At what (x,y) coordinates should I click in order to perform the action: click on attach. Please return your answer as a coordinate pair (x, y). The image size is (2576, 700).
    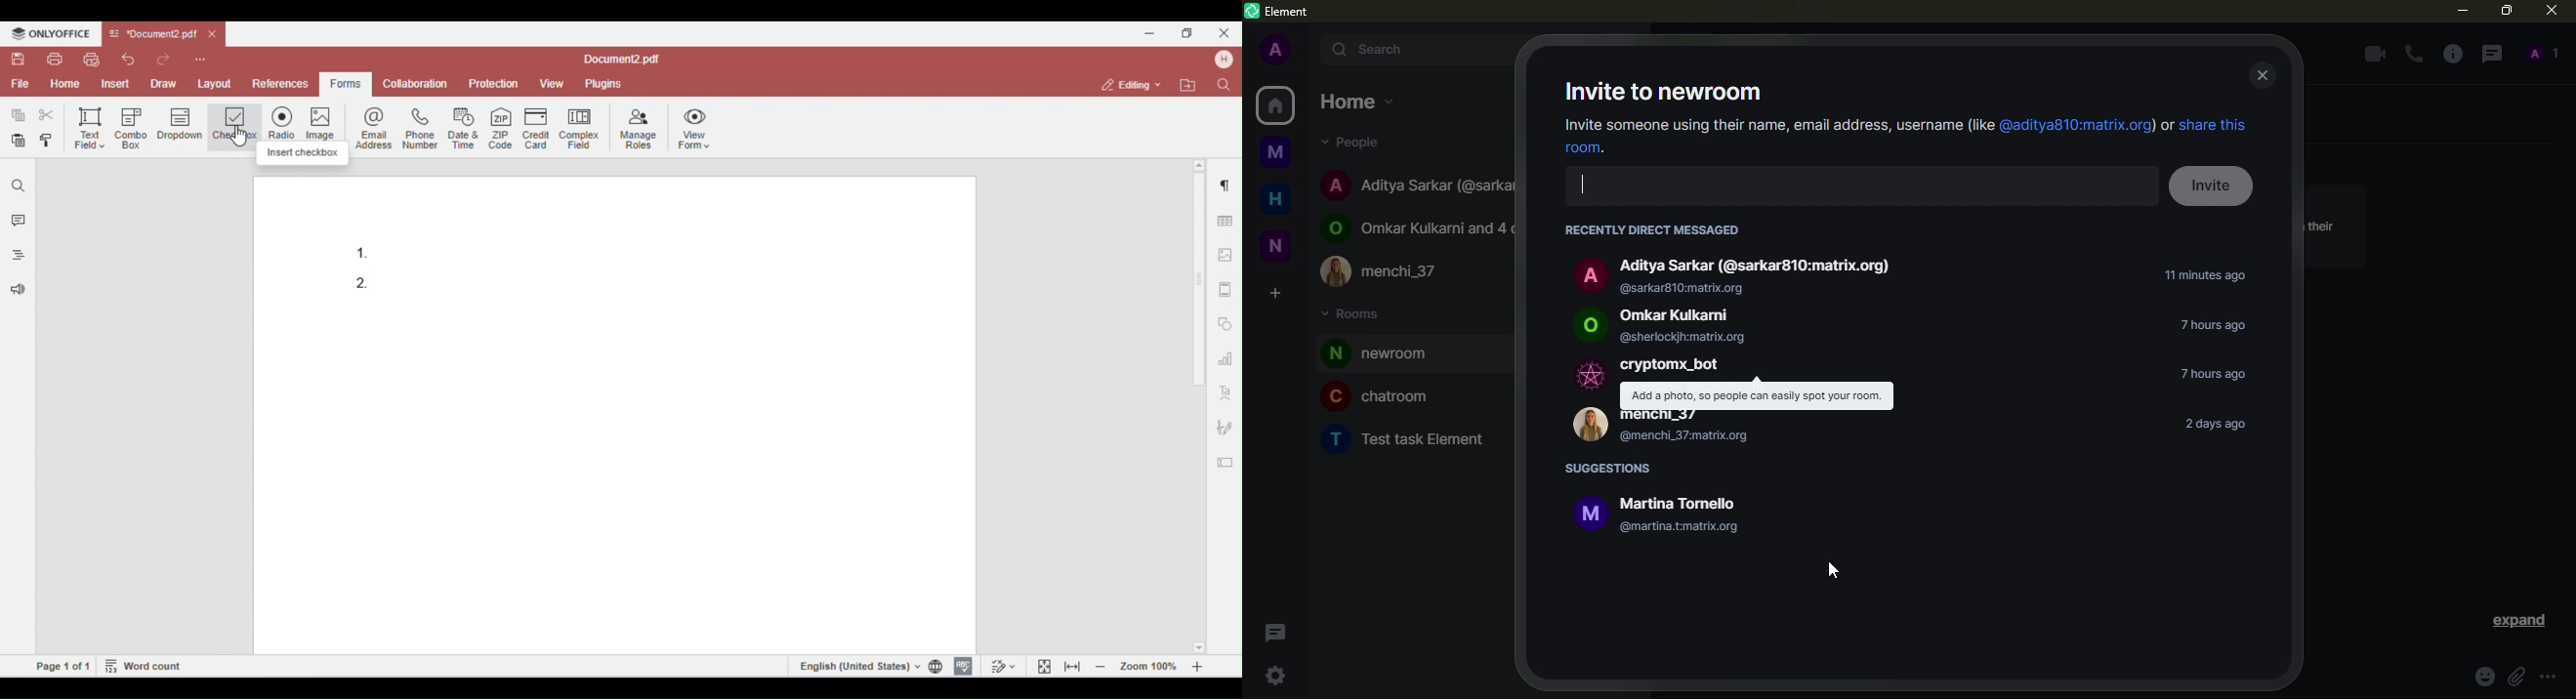
    Looking at the image, I should click on (2514, 678).